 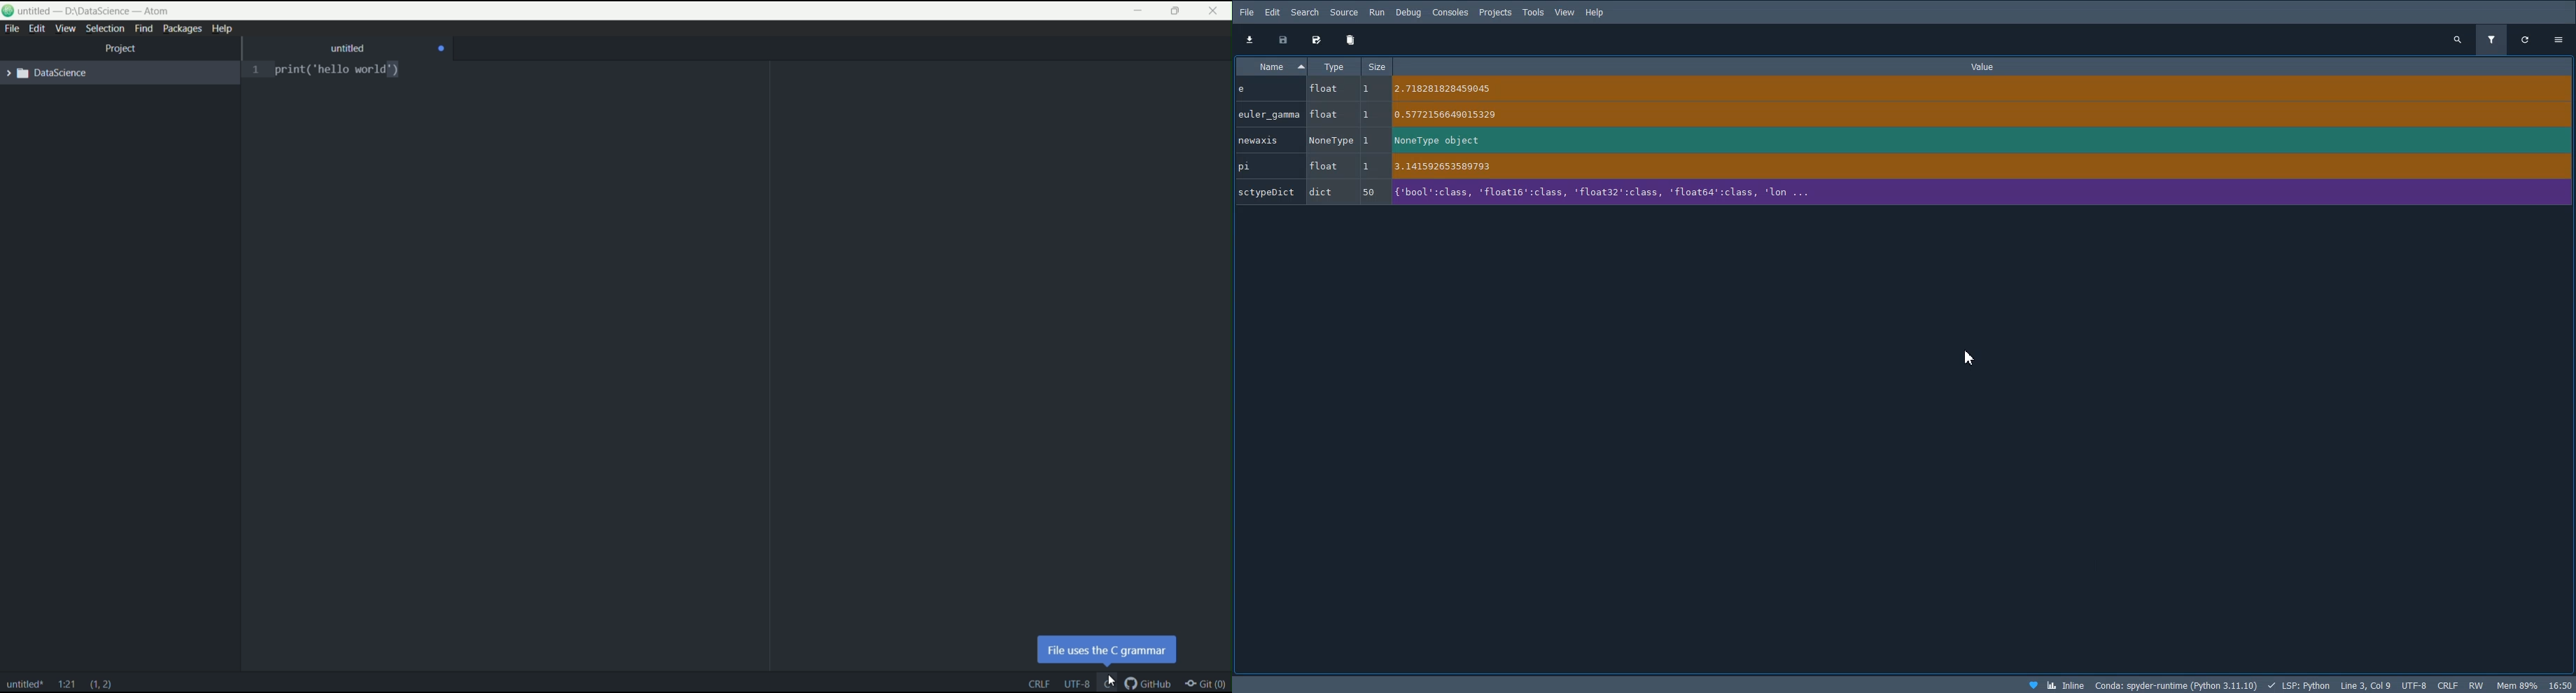 What do you see at coordinates (1271, 65) in the screenshot?
I see `Name` at bounding box center [1271, 65].